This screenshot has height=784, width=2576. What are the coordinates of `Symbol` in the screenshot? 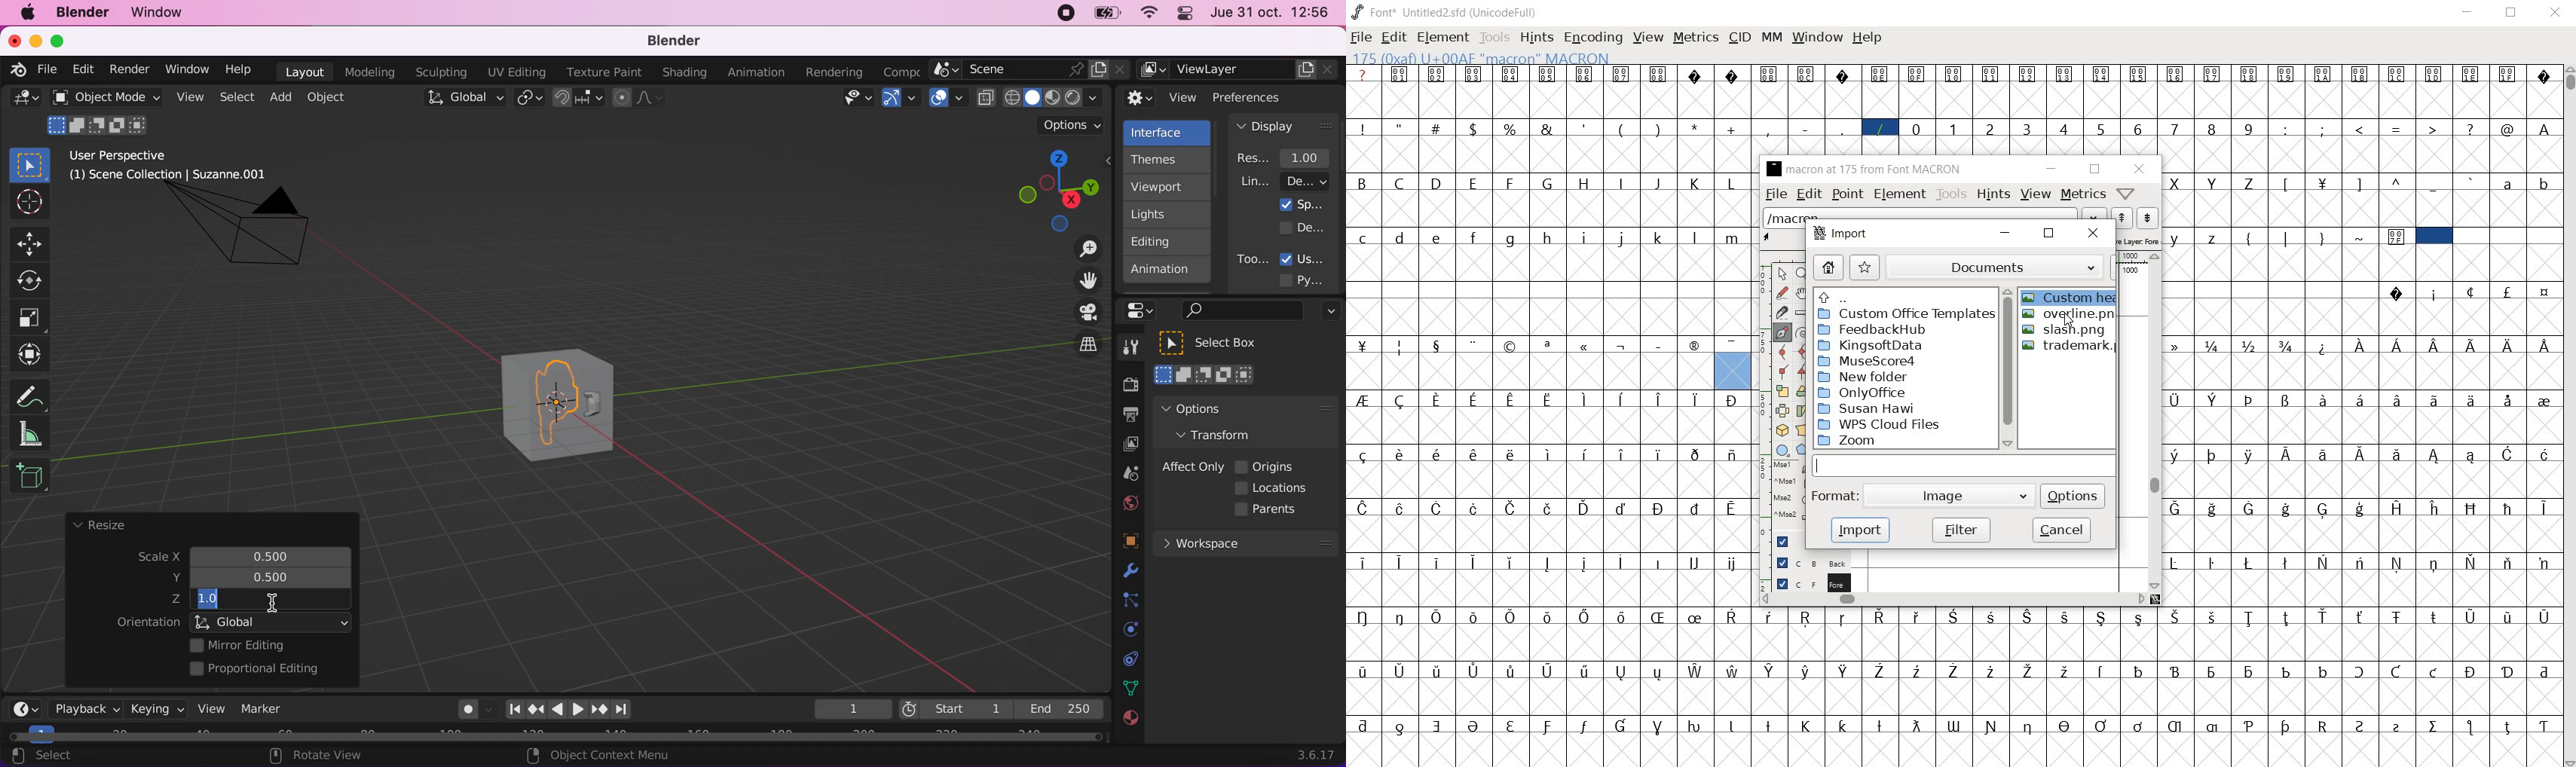 It's located at (1512, 399).